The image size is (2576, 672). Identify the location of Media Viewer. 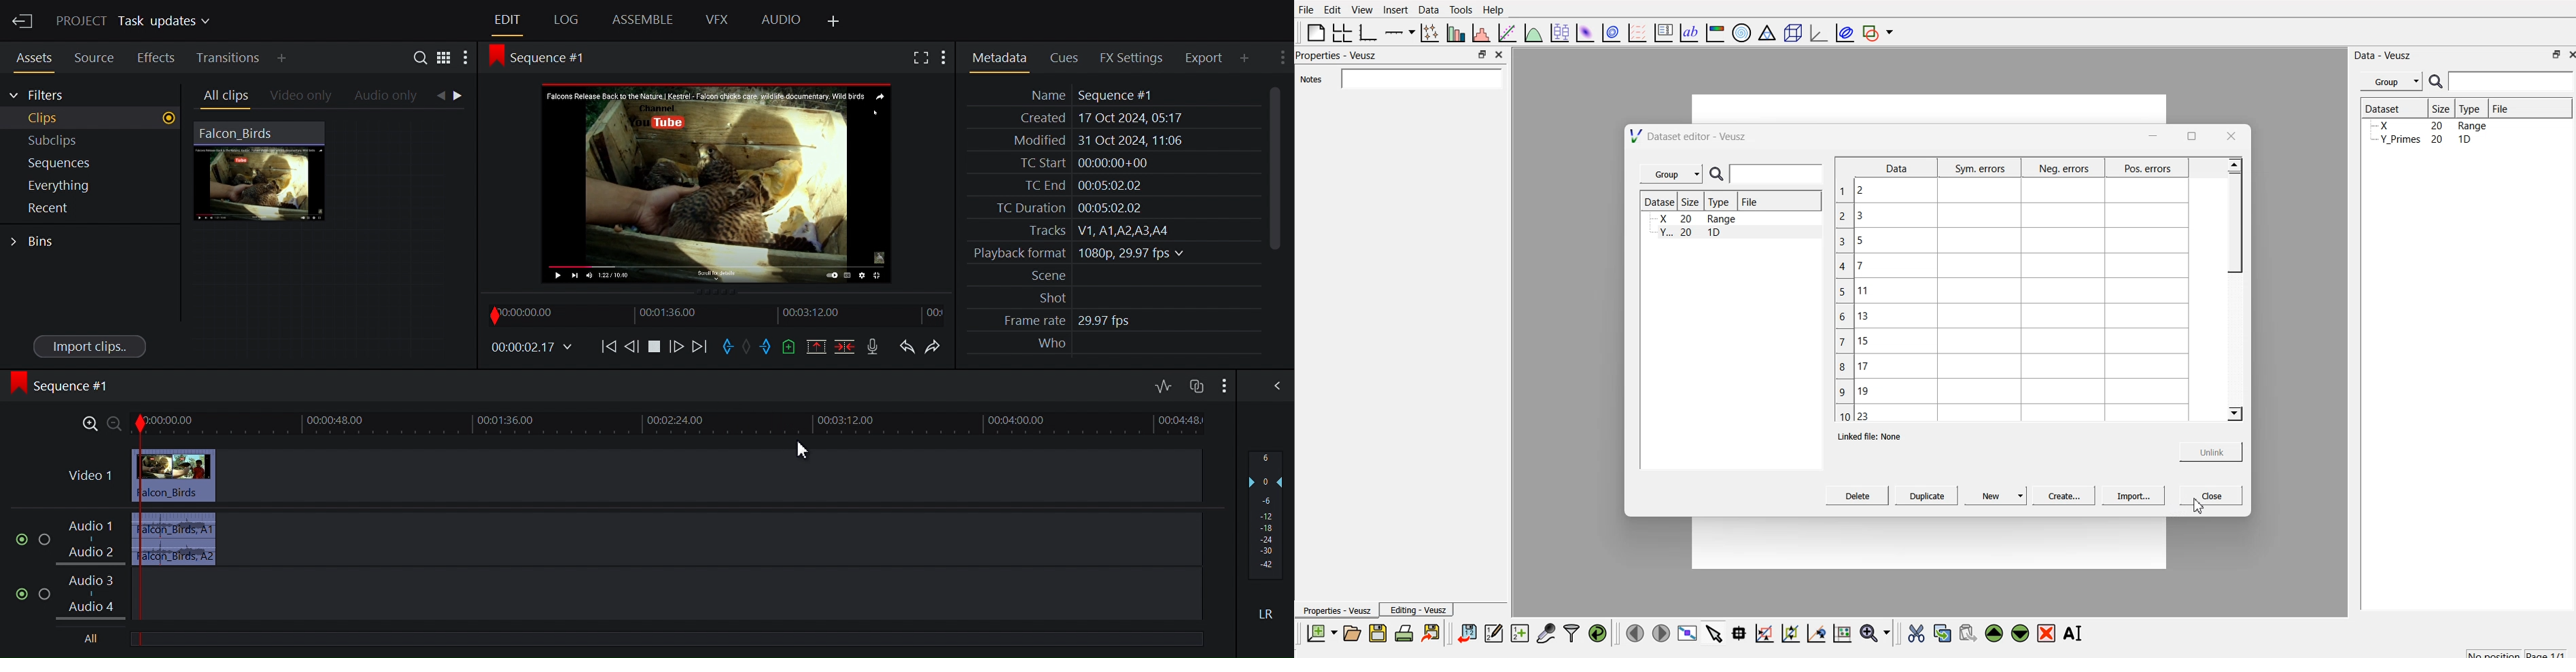
(716, 181).